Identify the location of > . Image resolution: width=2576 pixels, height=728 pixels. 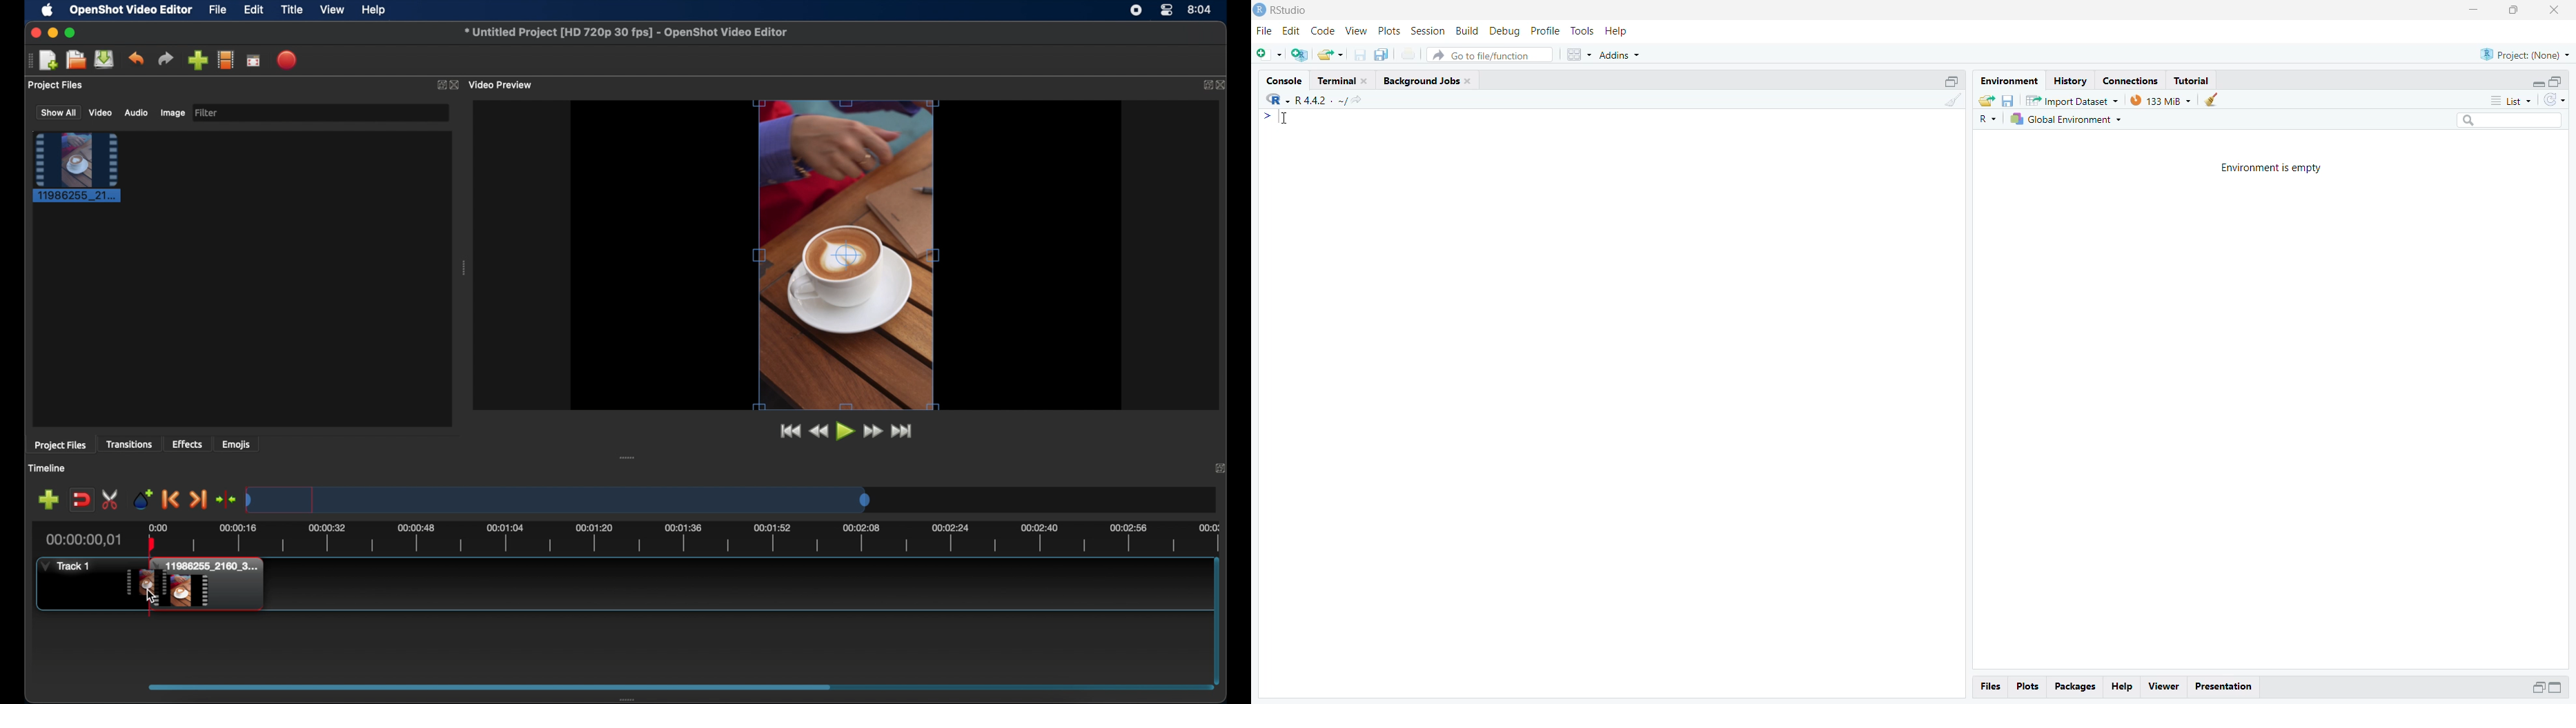
(1262, 117).